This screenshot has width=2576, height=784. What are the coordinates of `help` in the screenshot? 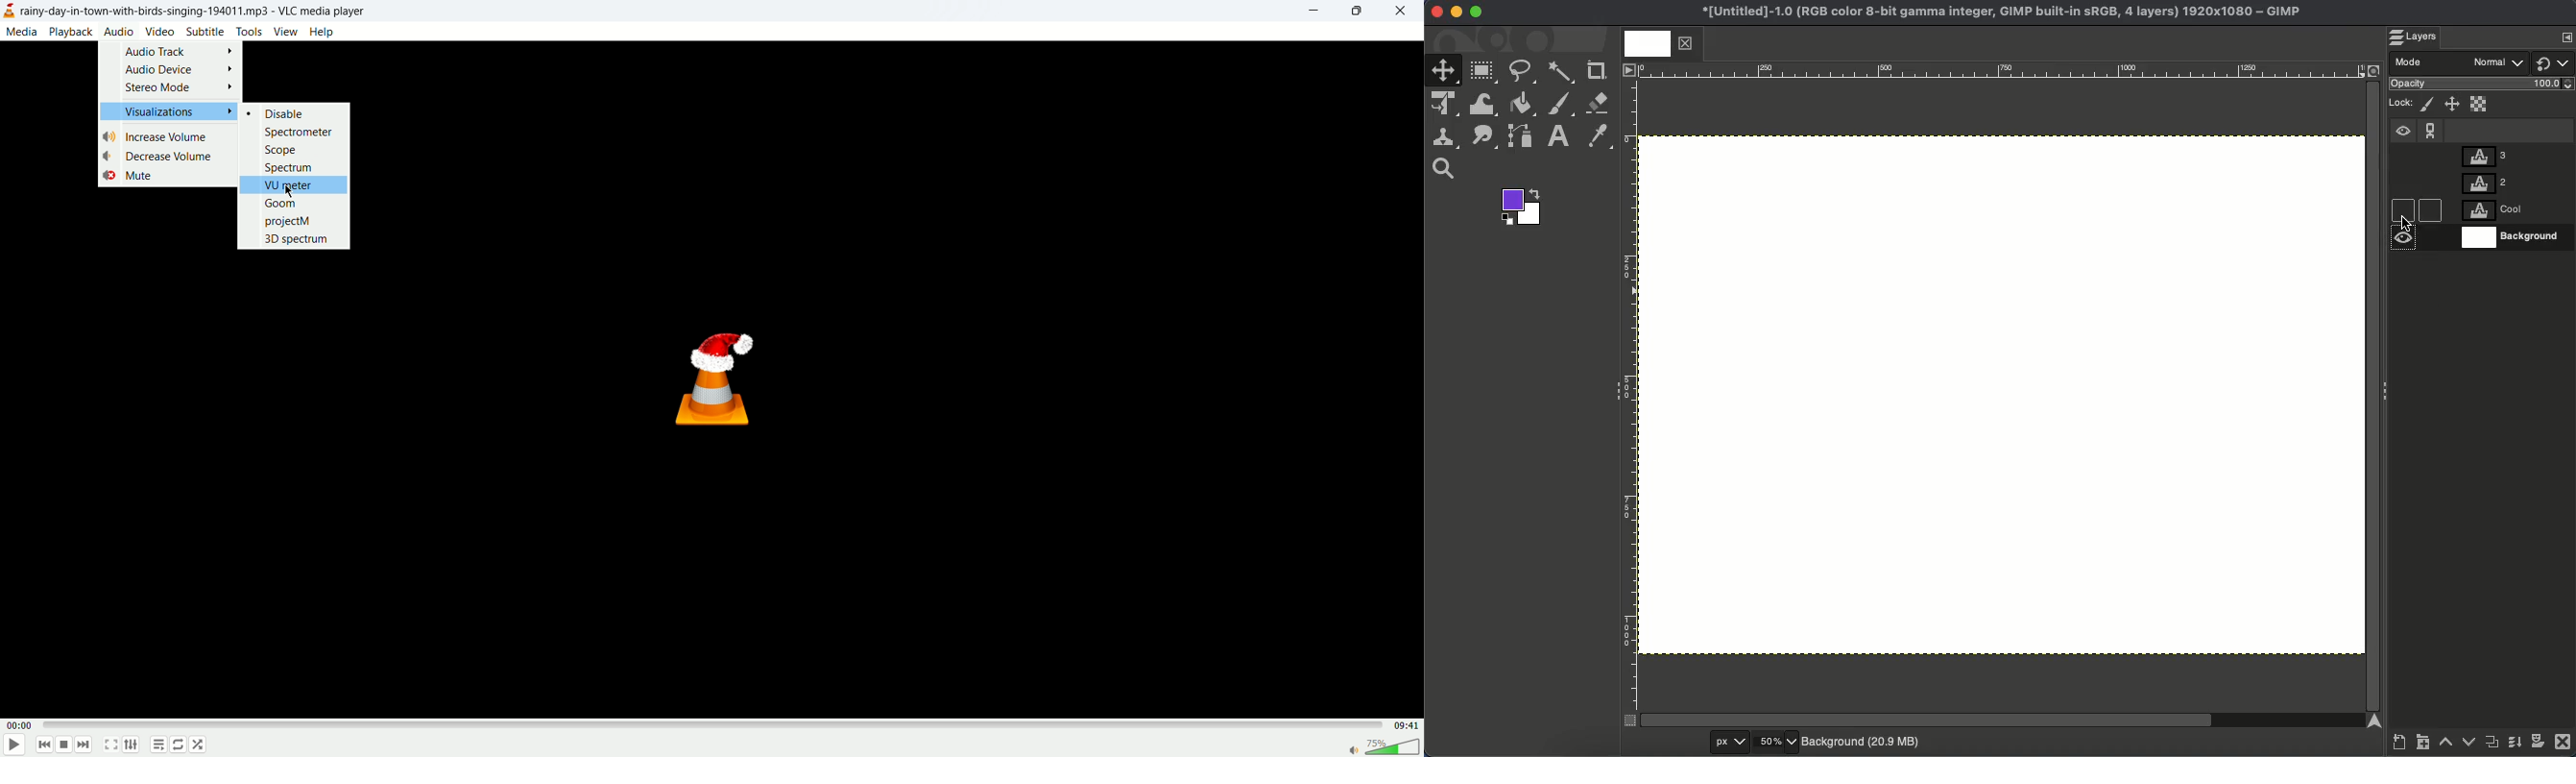 It's located at (321, 32).